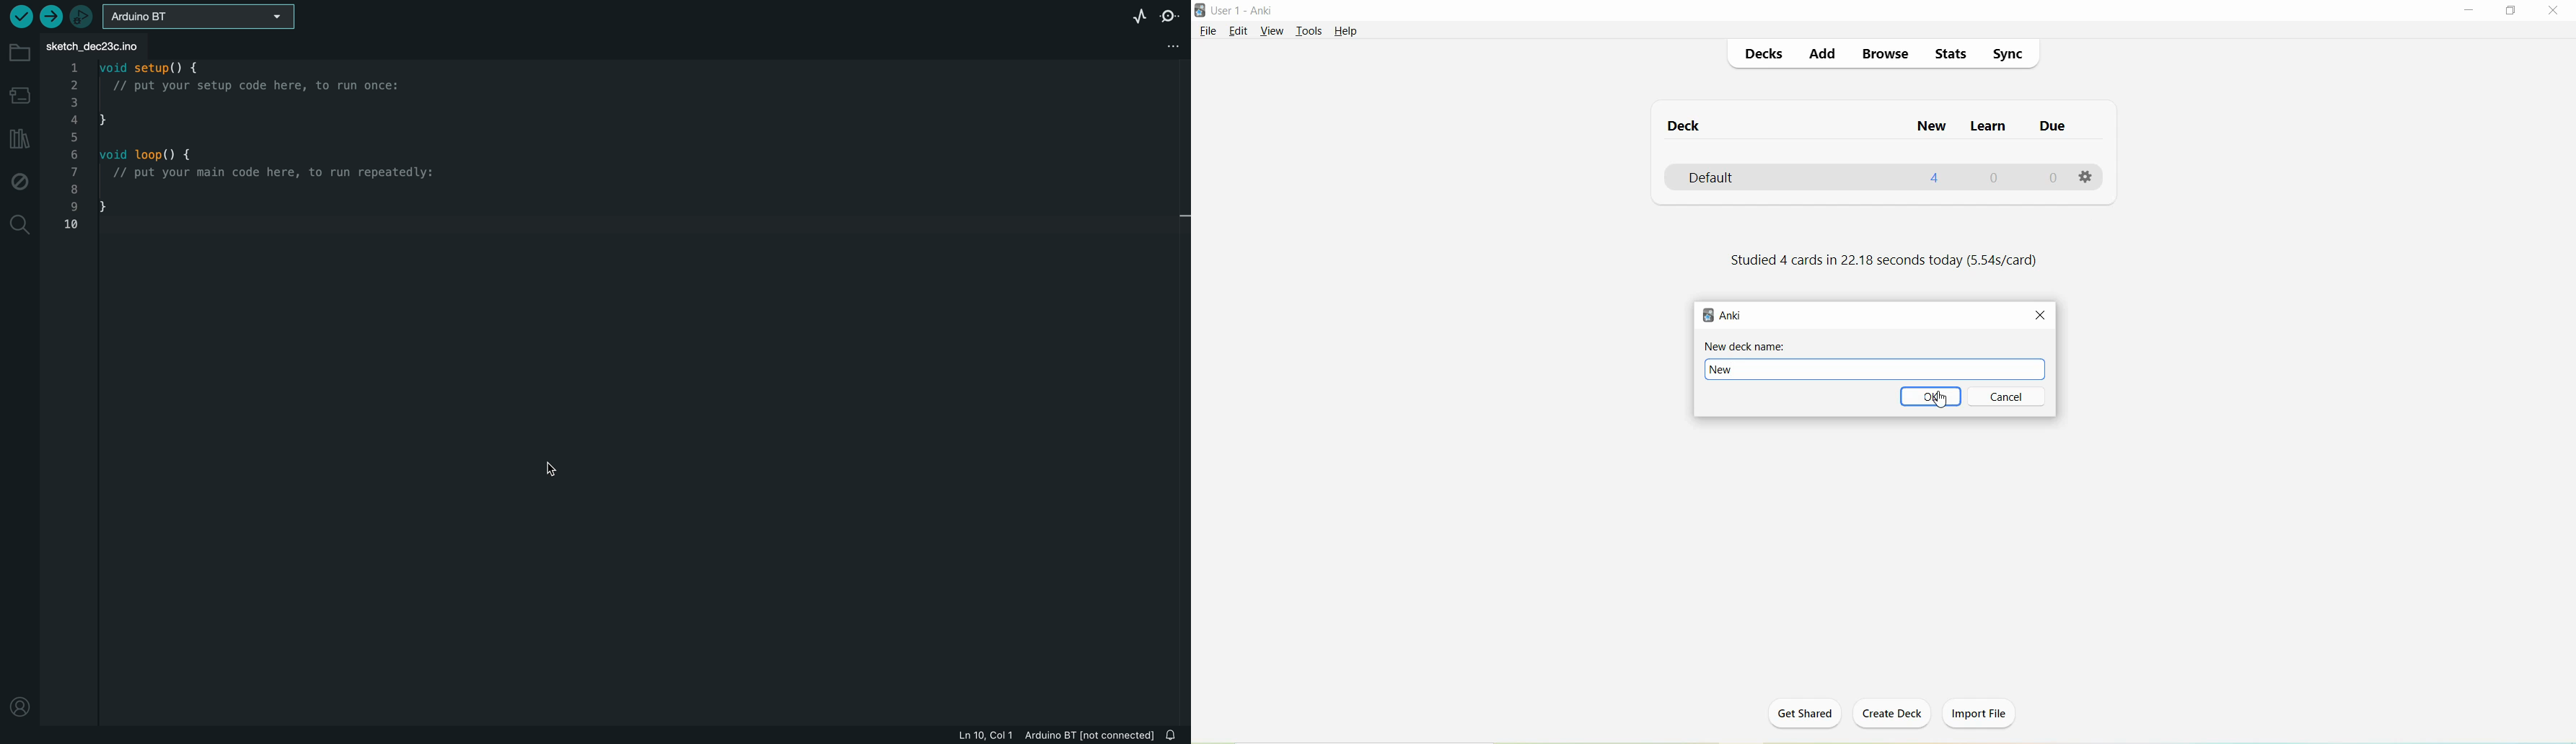 Image resolution: width=2576 pixels, height=756 pixels. I want to click on Maximize, so click(2516, 11).